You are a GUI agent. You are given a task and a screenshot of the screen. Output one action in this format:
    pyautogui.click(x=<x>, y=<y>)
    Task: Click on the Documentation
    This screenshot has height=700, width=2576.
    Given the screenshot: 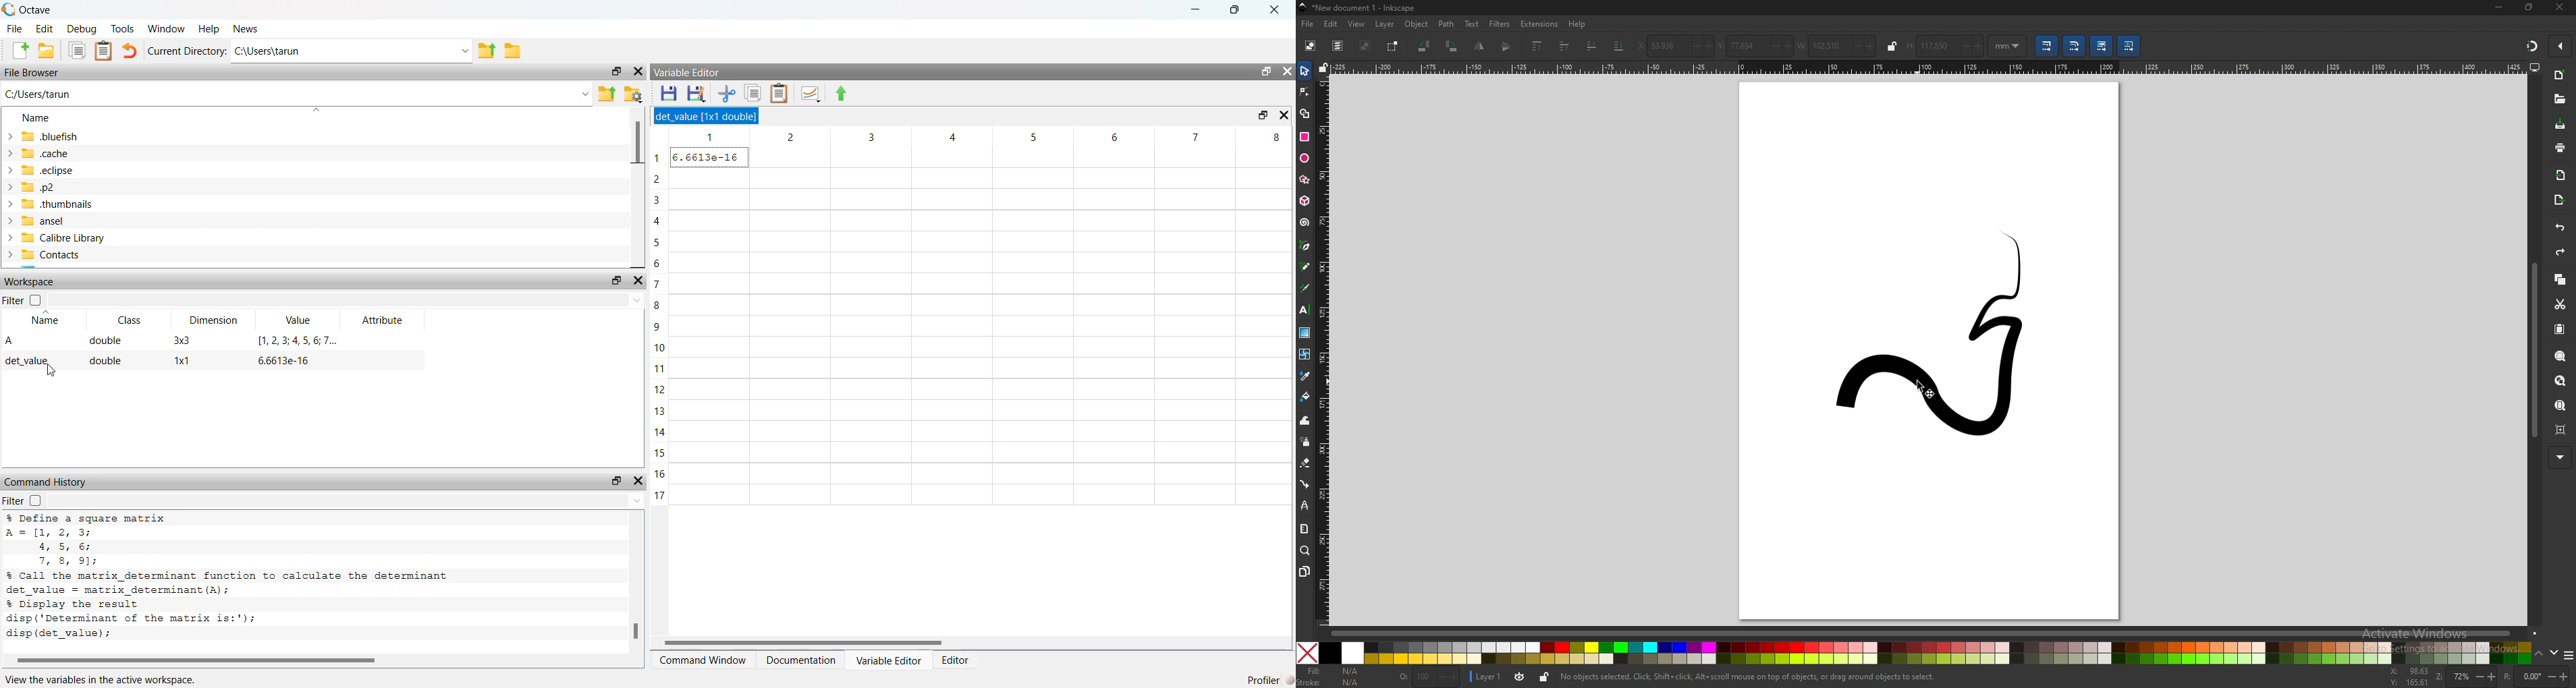 What is the action you would take?
    pyautogui.click(x=801, y=660)
    